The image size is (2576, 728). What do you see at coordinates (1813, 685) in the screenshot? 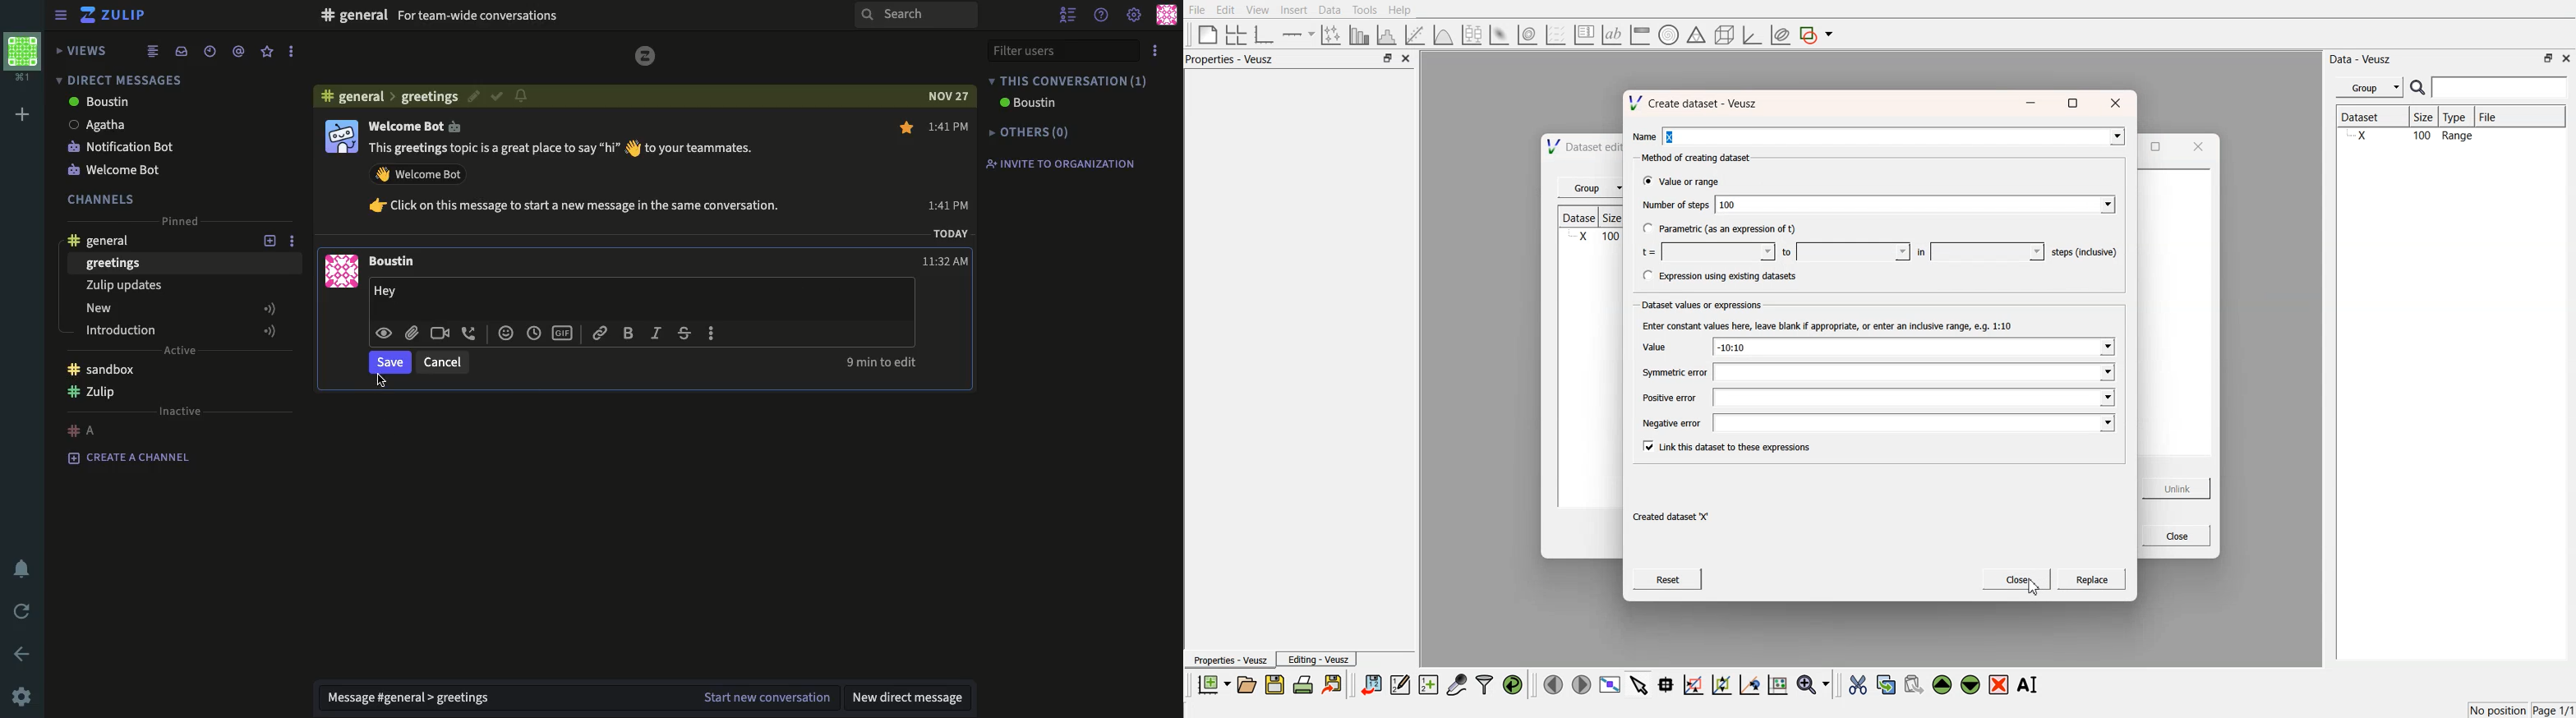
I see `zoom funtions` at bounding box center [1813, 685].